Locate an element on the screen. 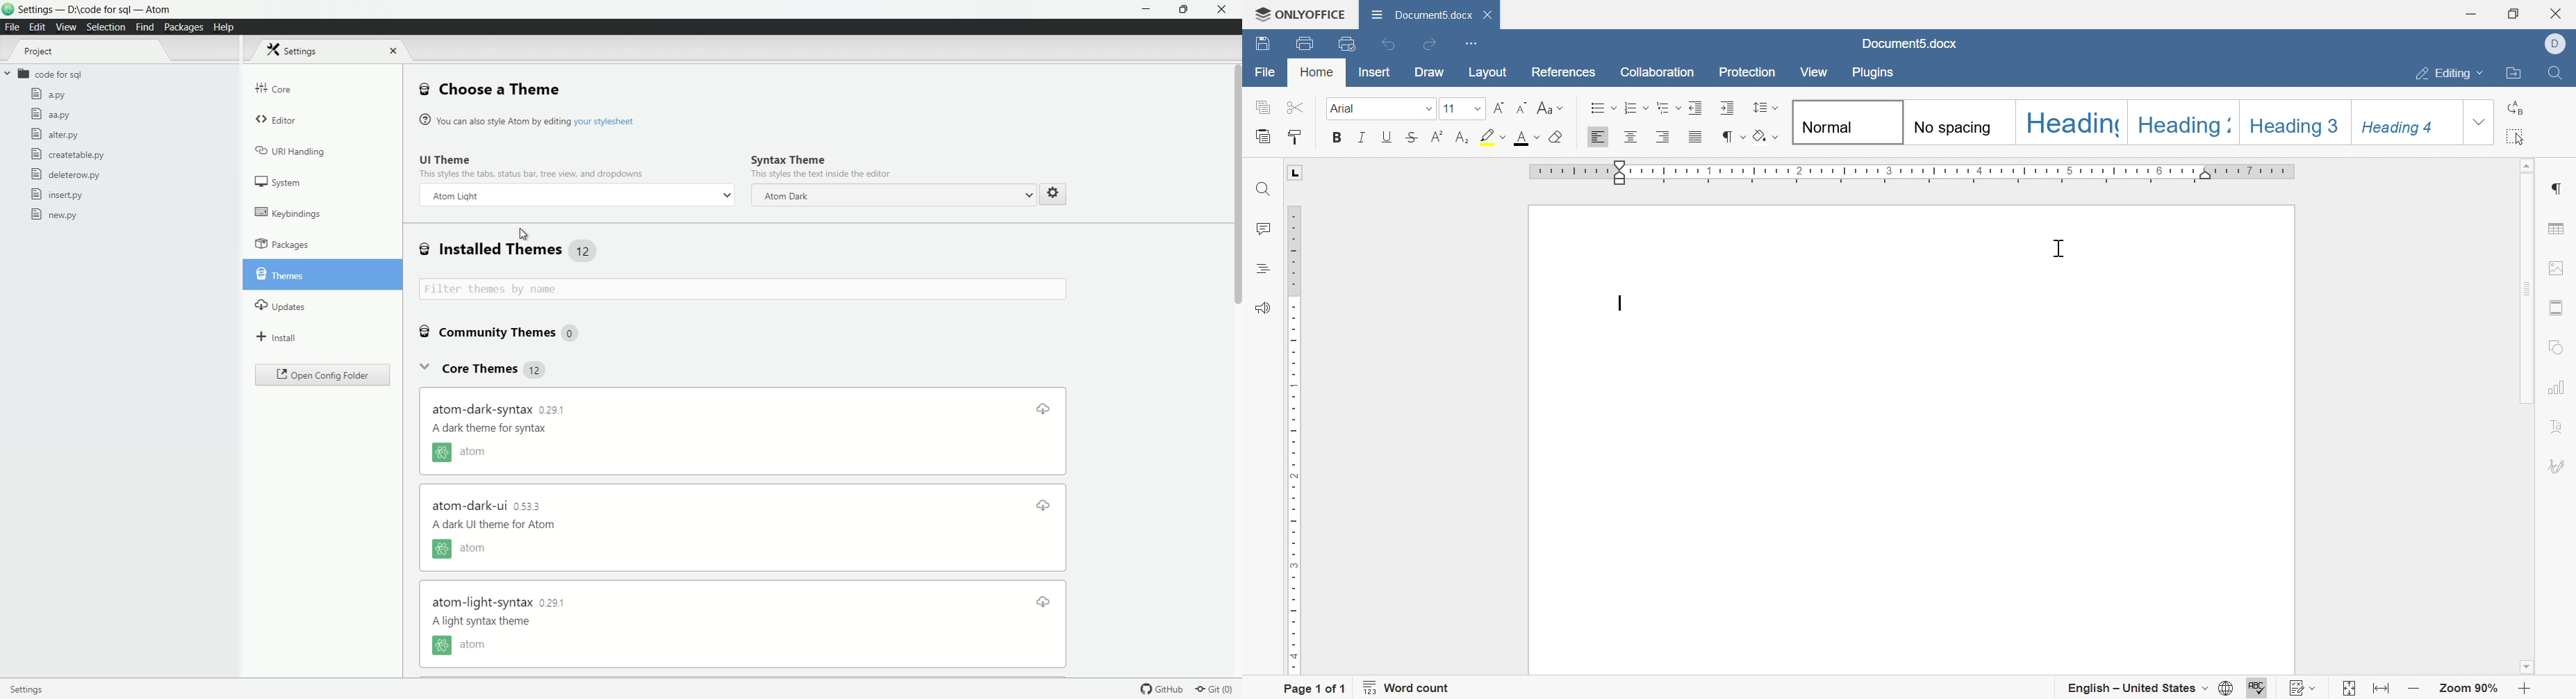  track changes is located at coordinates (2304, 688).